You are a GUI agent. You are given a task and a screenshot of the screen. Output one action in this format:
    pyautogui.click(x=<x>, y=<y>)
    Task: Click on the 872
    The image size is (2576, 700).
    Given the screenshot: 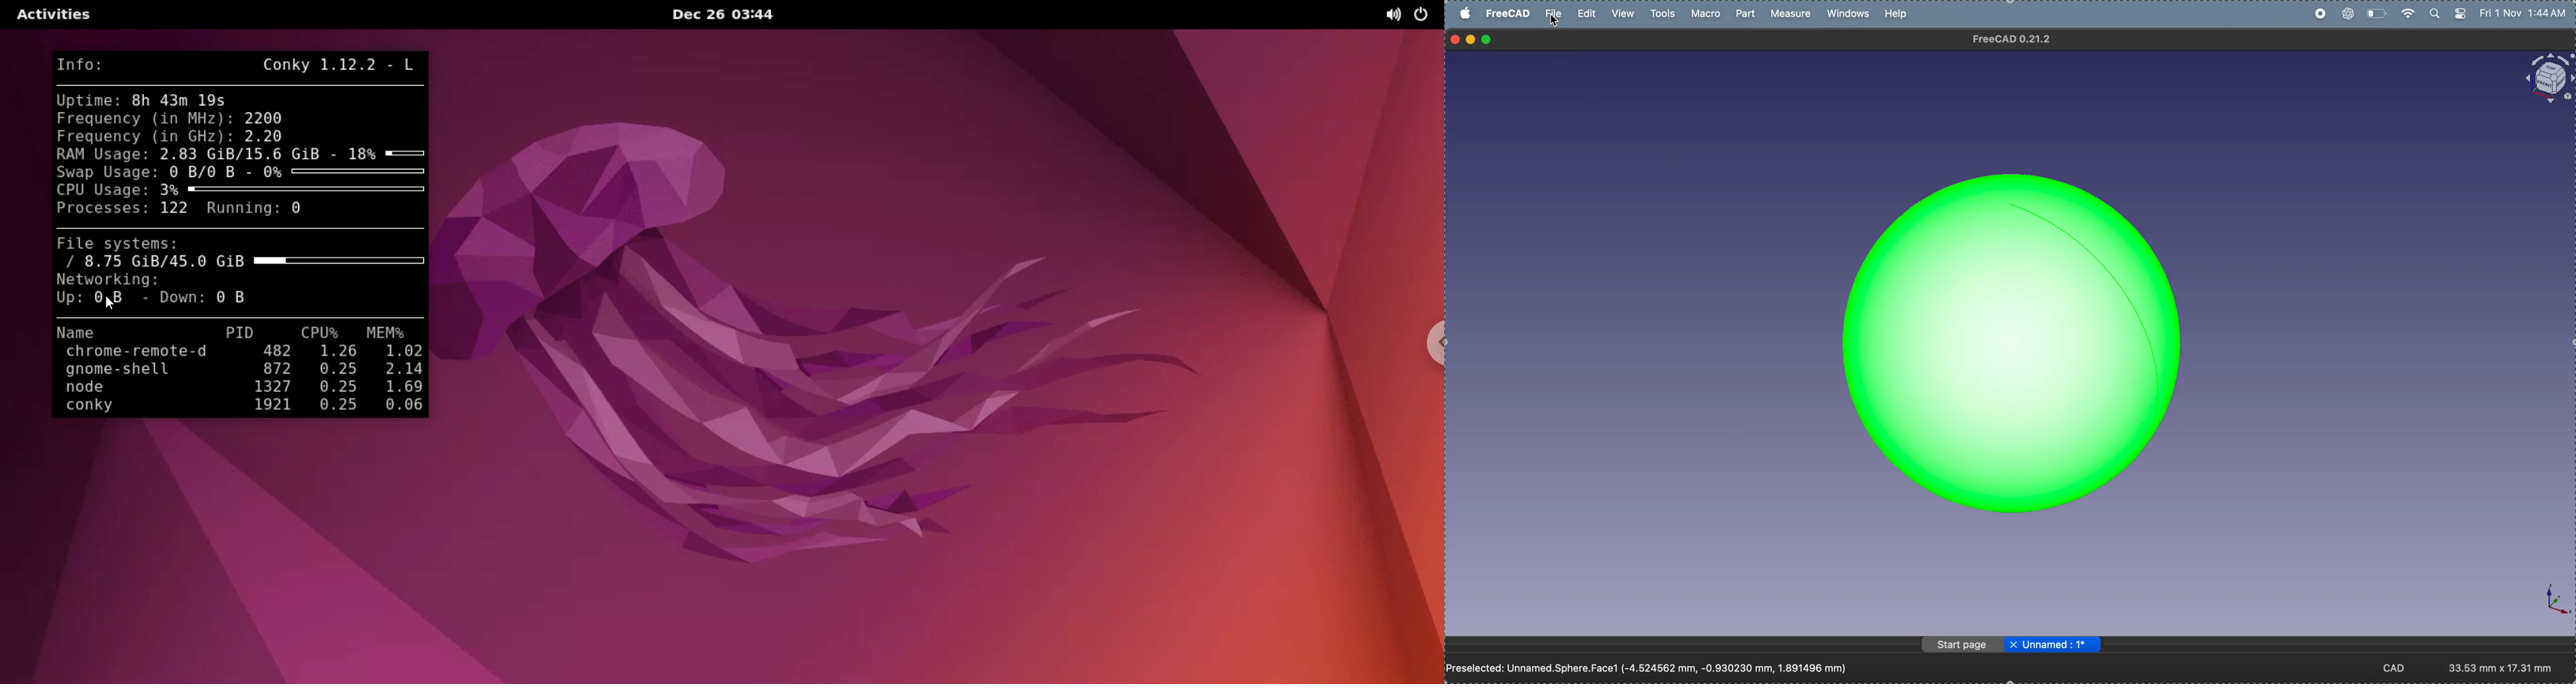 What is the action you would take?
    pyautogui.click(x=279, y=368)
    